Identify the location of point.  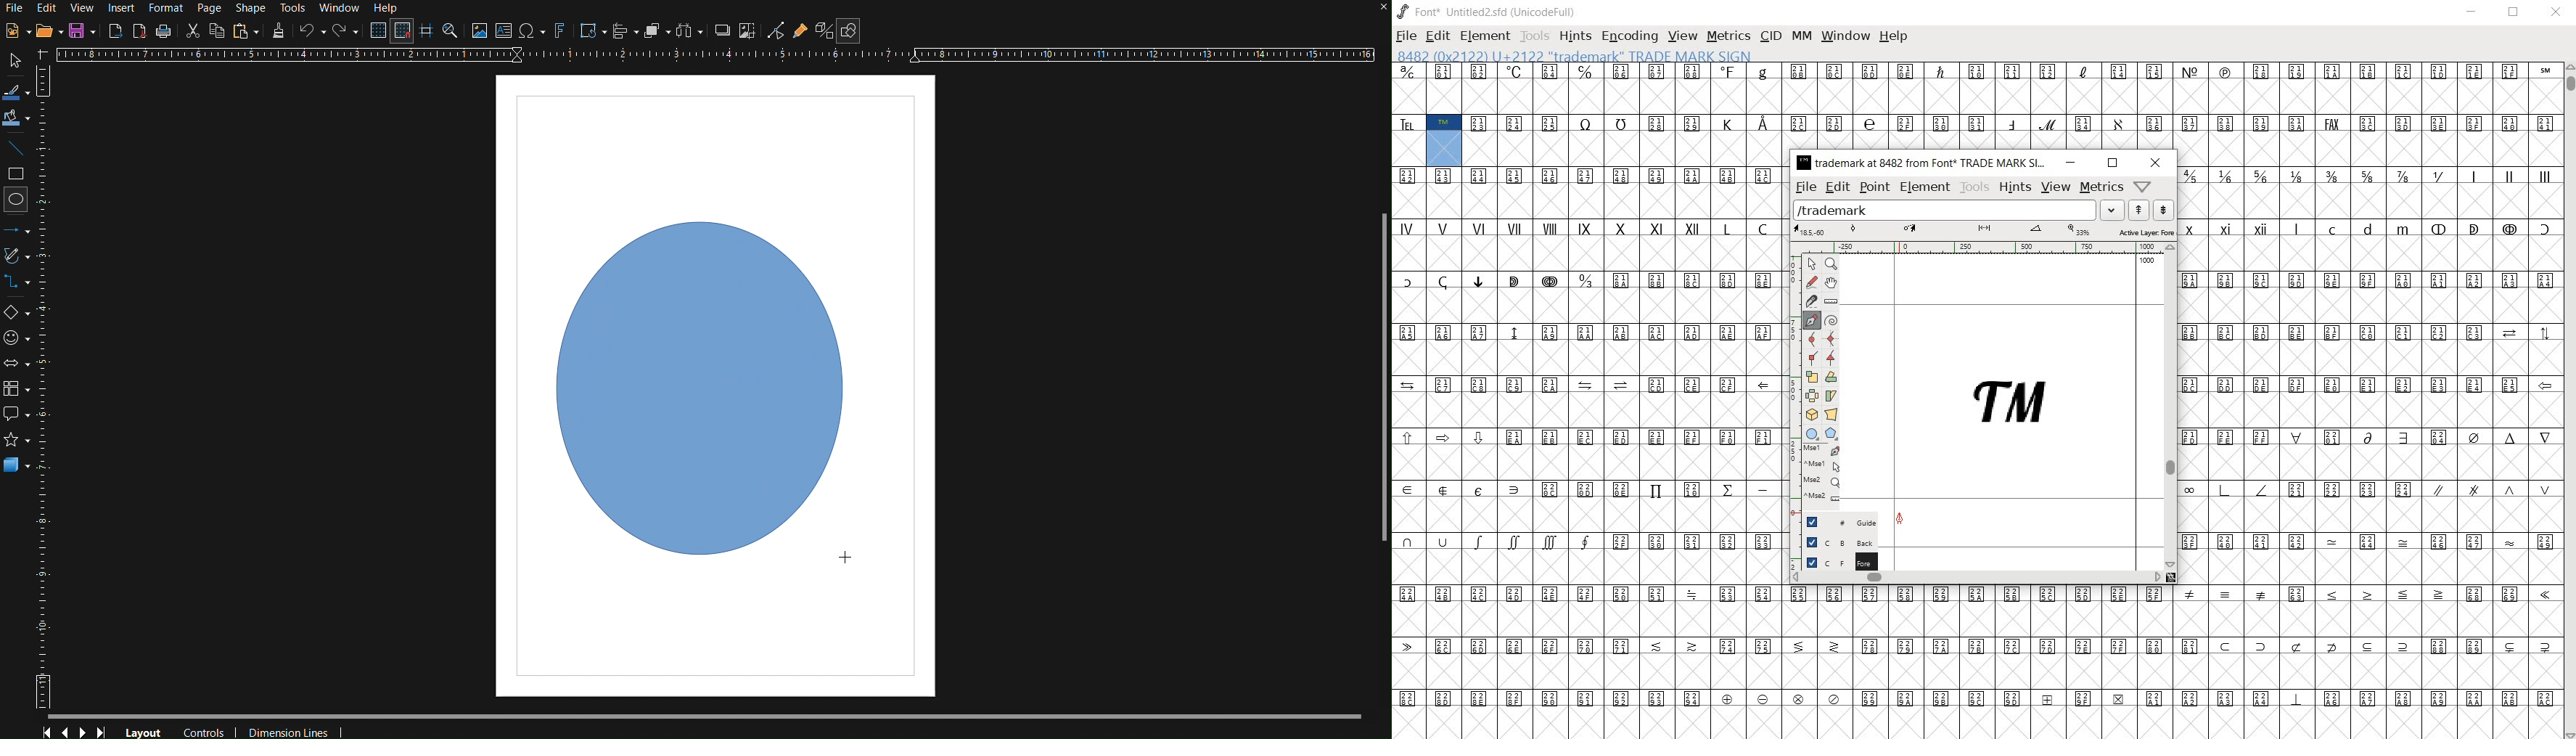
(1874, 187).